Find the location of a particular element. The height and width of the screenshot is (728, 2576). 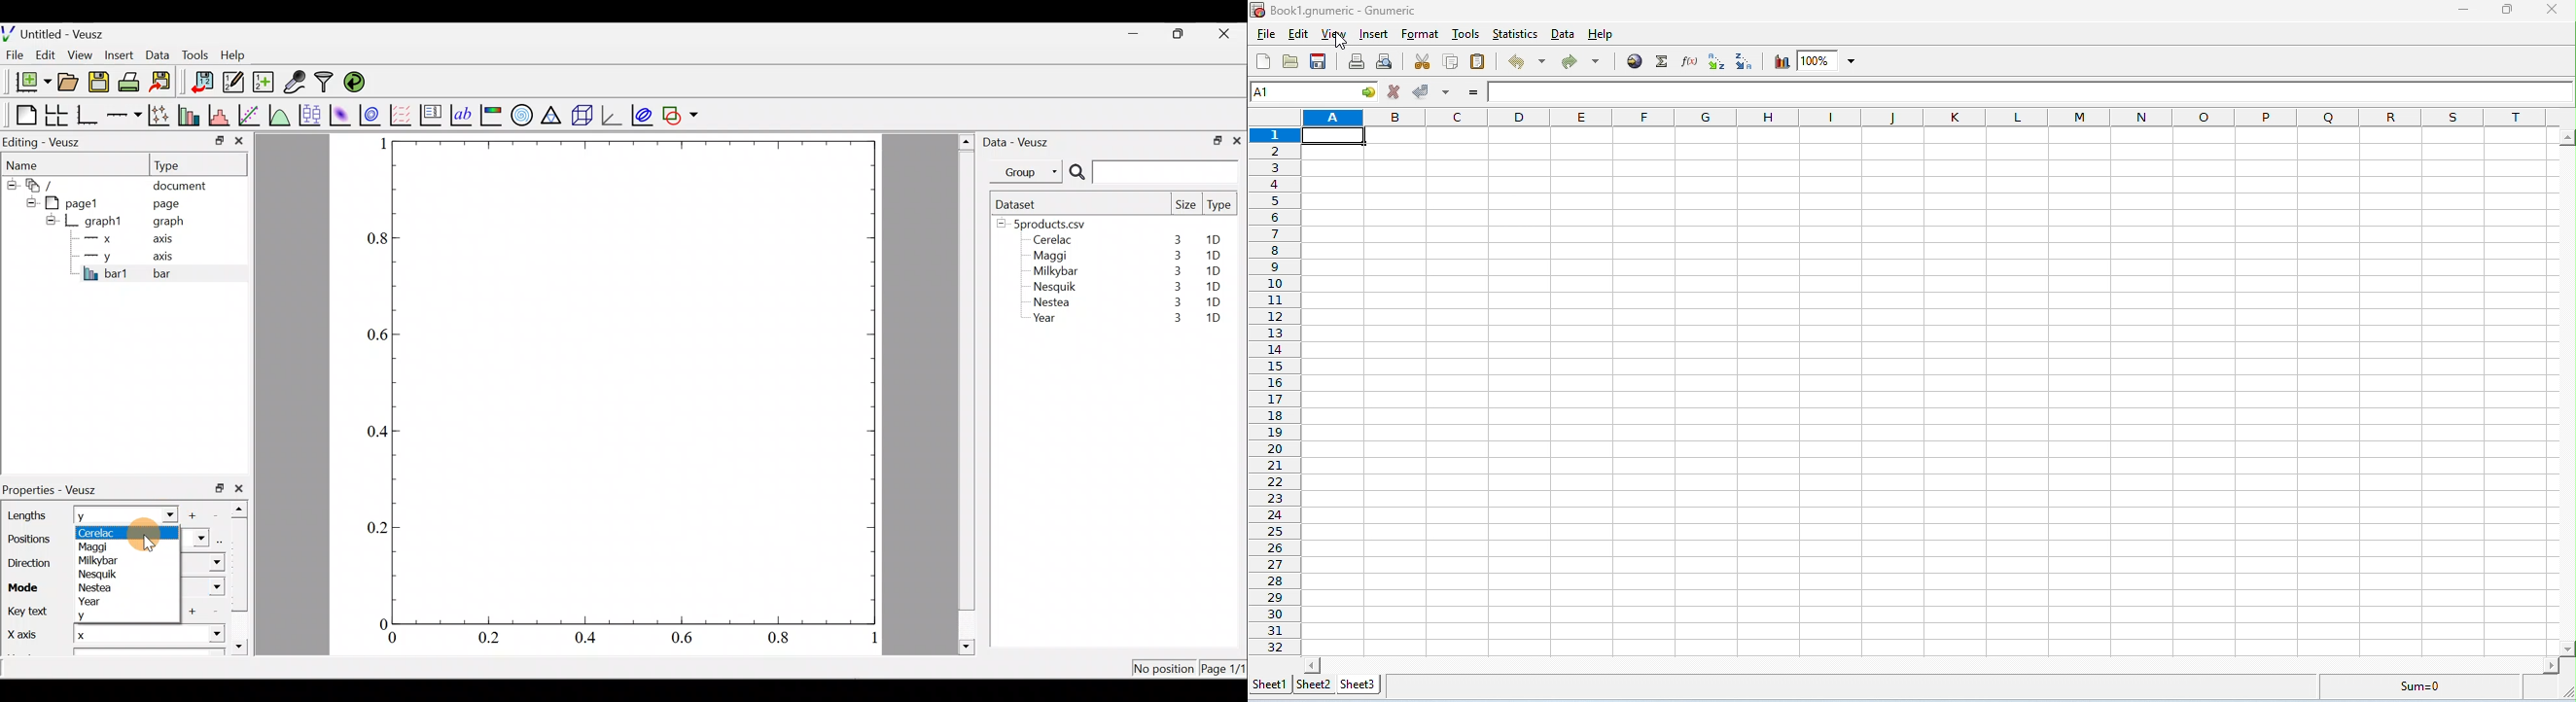

Fit a function to data is located at coordinates (250, 114).